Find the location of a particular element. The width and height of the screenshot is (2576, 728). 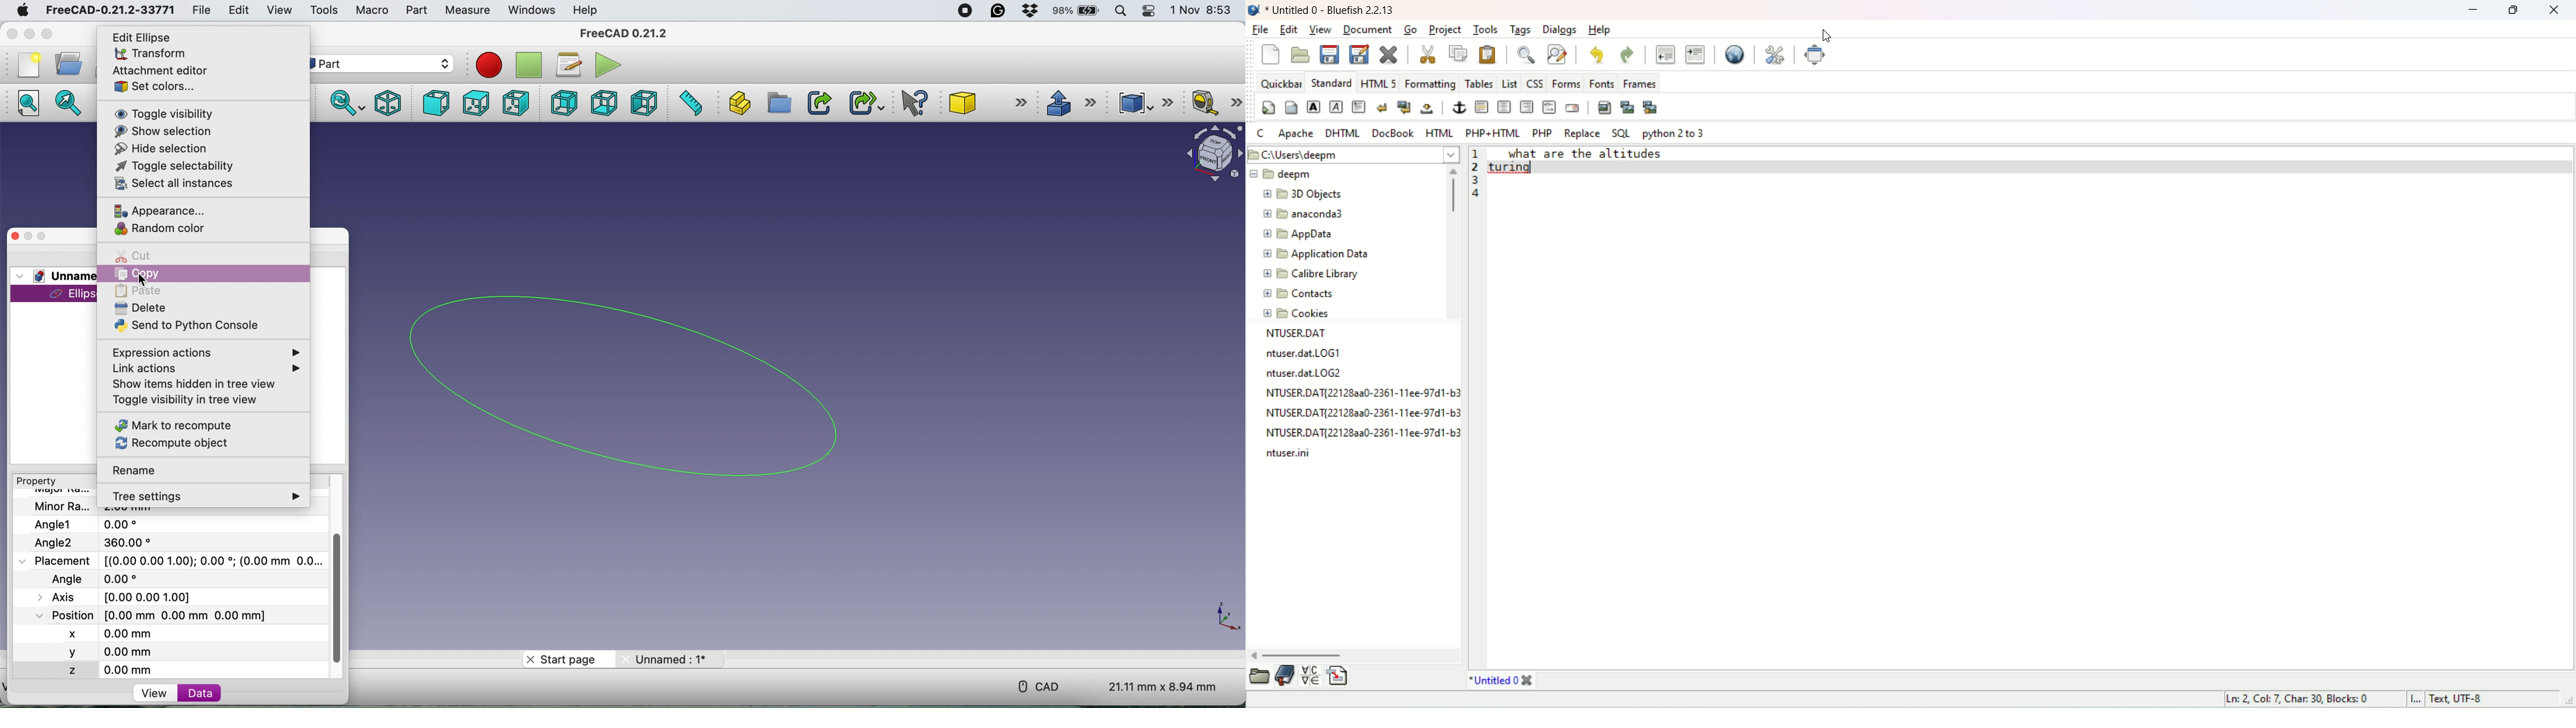

view is located at coordinates (1322, 30).